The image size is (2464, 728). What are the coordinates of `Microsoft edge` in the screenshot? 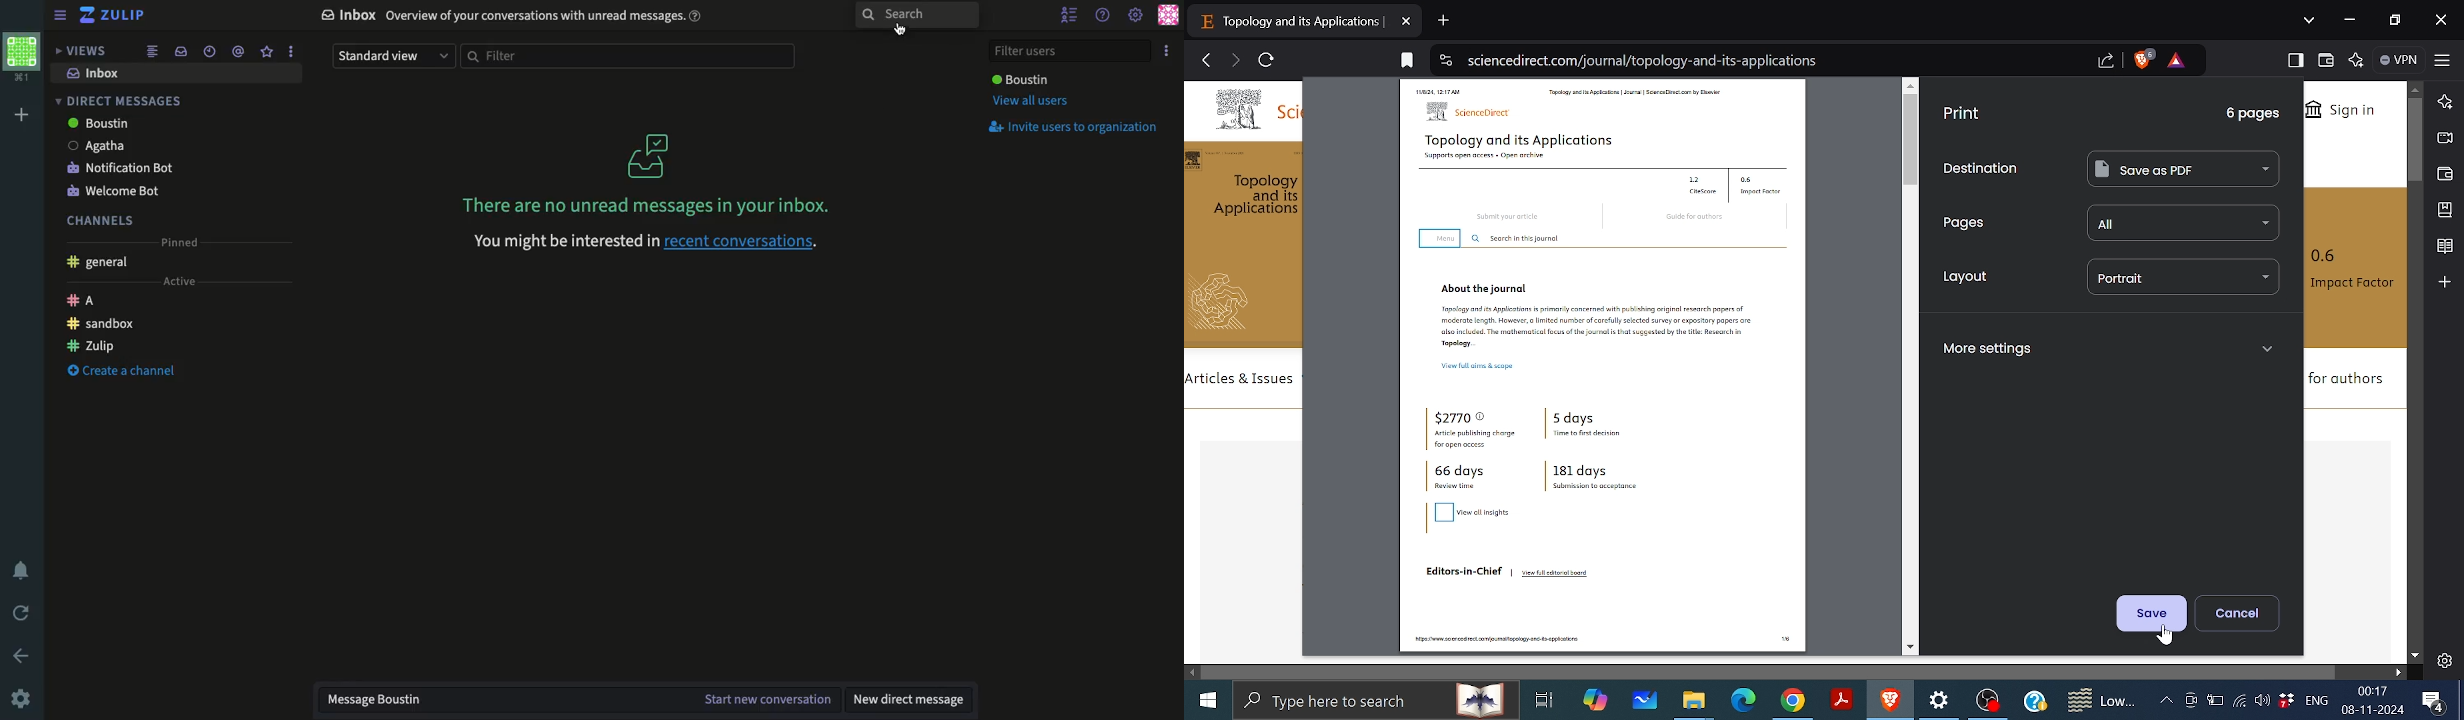 It's located at (1742, 702).